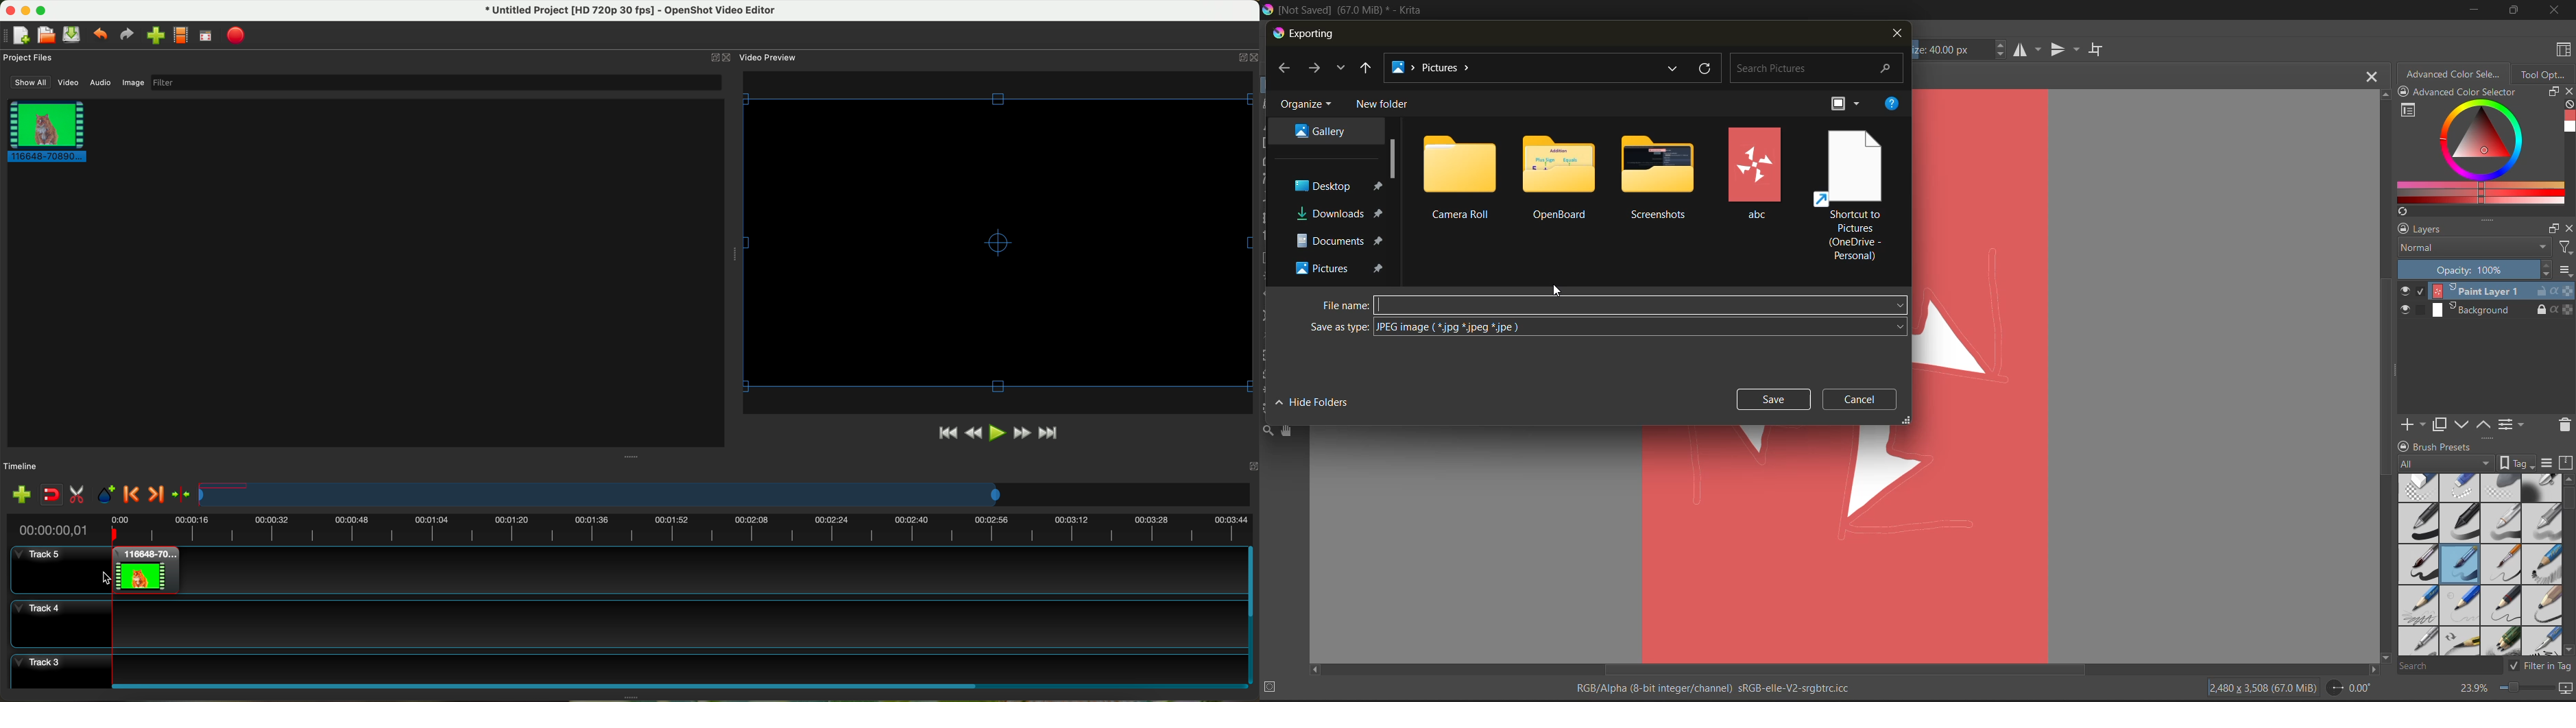 This screenshot has height=728, width=2576. I want to click on image description, so click(2265, 688).